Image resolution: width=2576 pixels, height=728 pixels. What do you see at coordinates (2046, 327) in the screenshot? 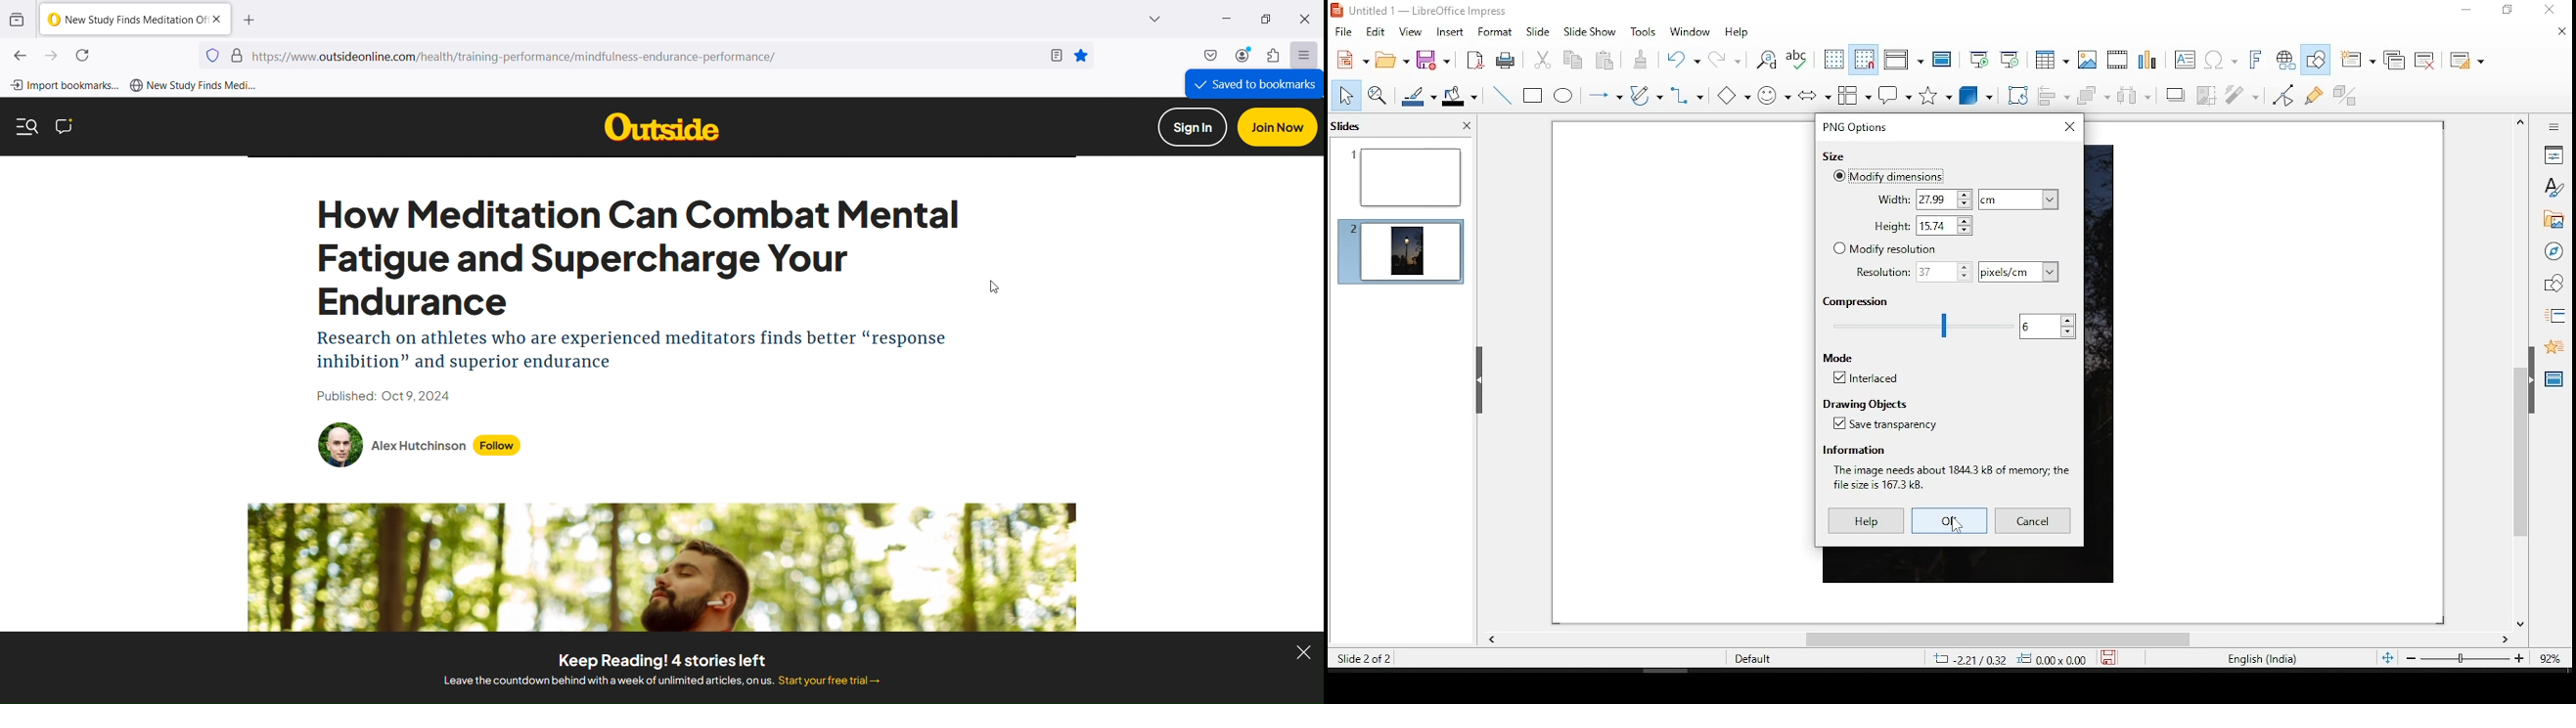
I see `compression settings` at bounding box center [2046, 327].